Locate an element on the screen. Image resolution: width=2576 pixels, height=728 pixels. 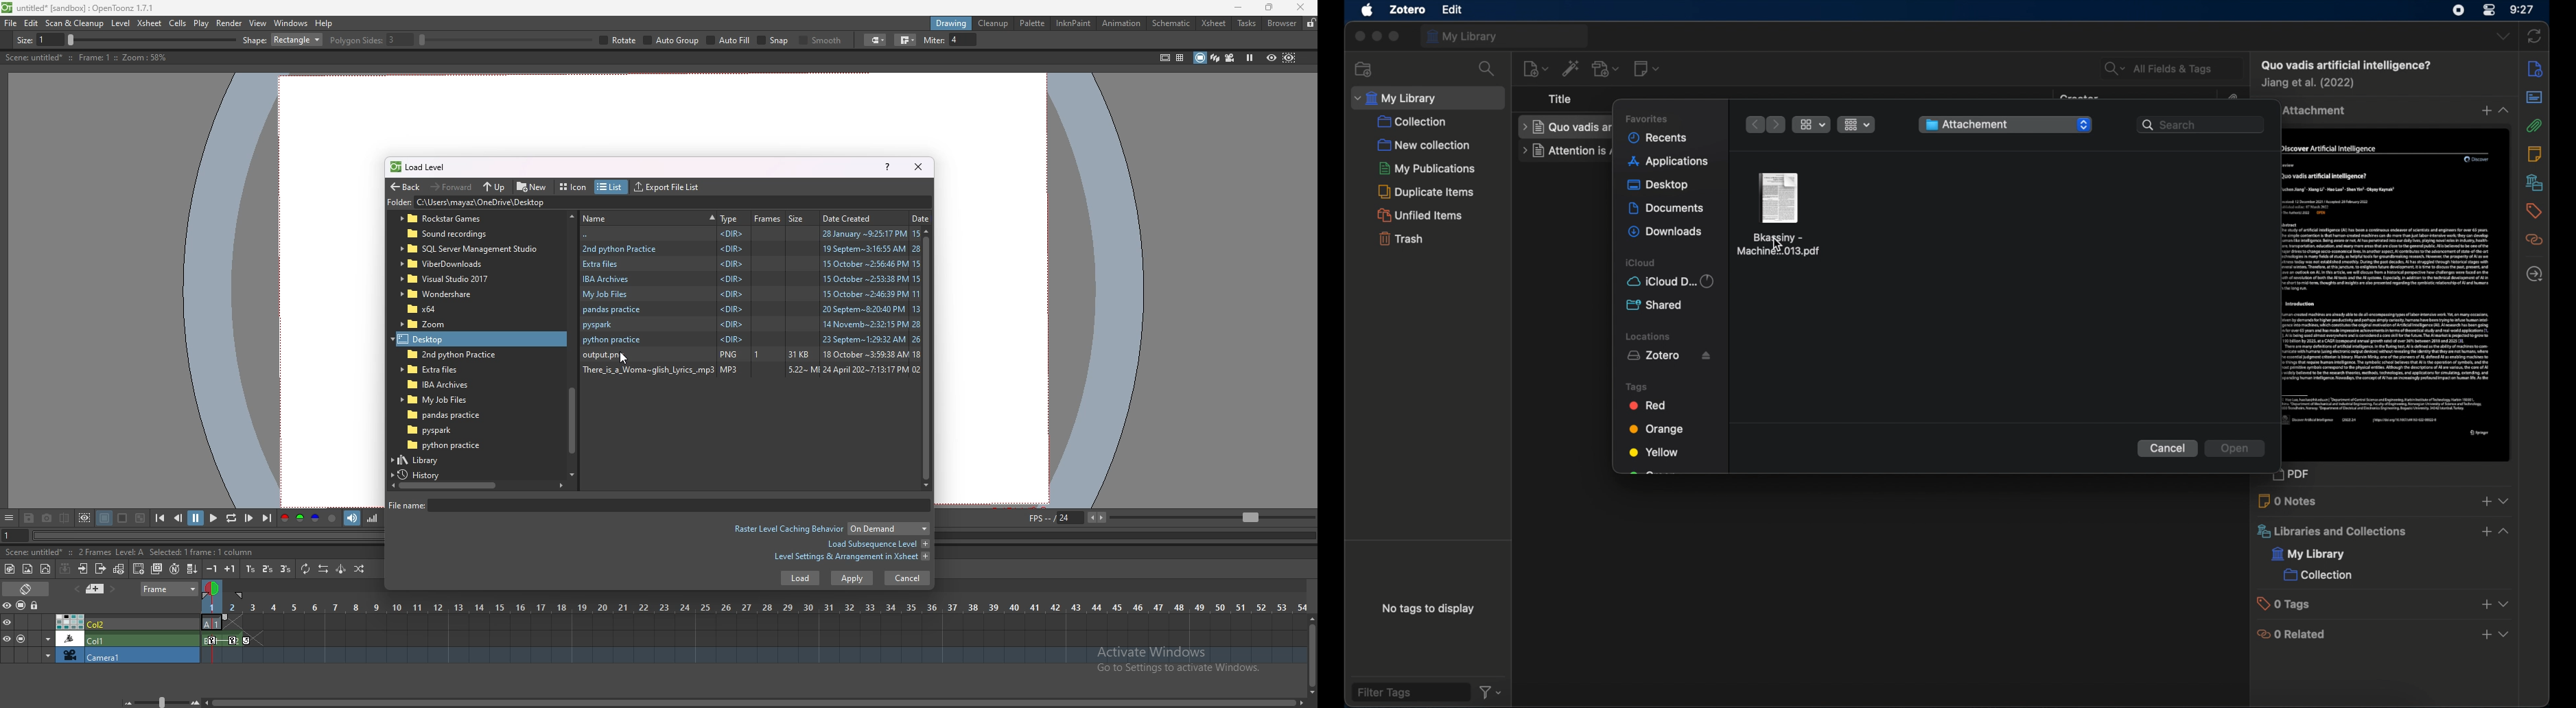
journal item preview is located at coordinates (2397, 296).